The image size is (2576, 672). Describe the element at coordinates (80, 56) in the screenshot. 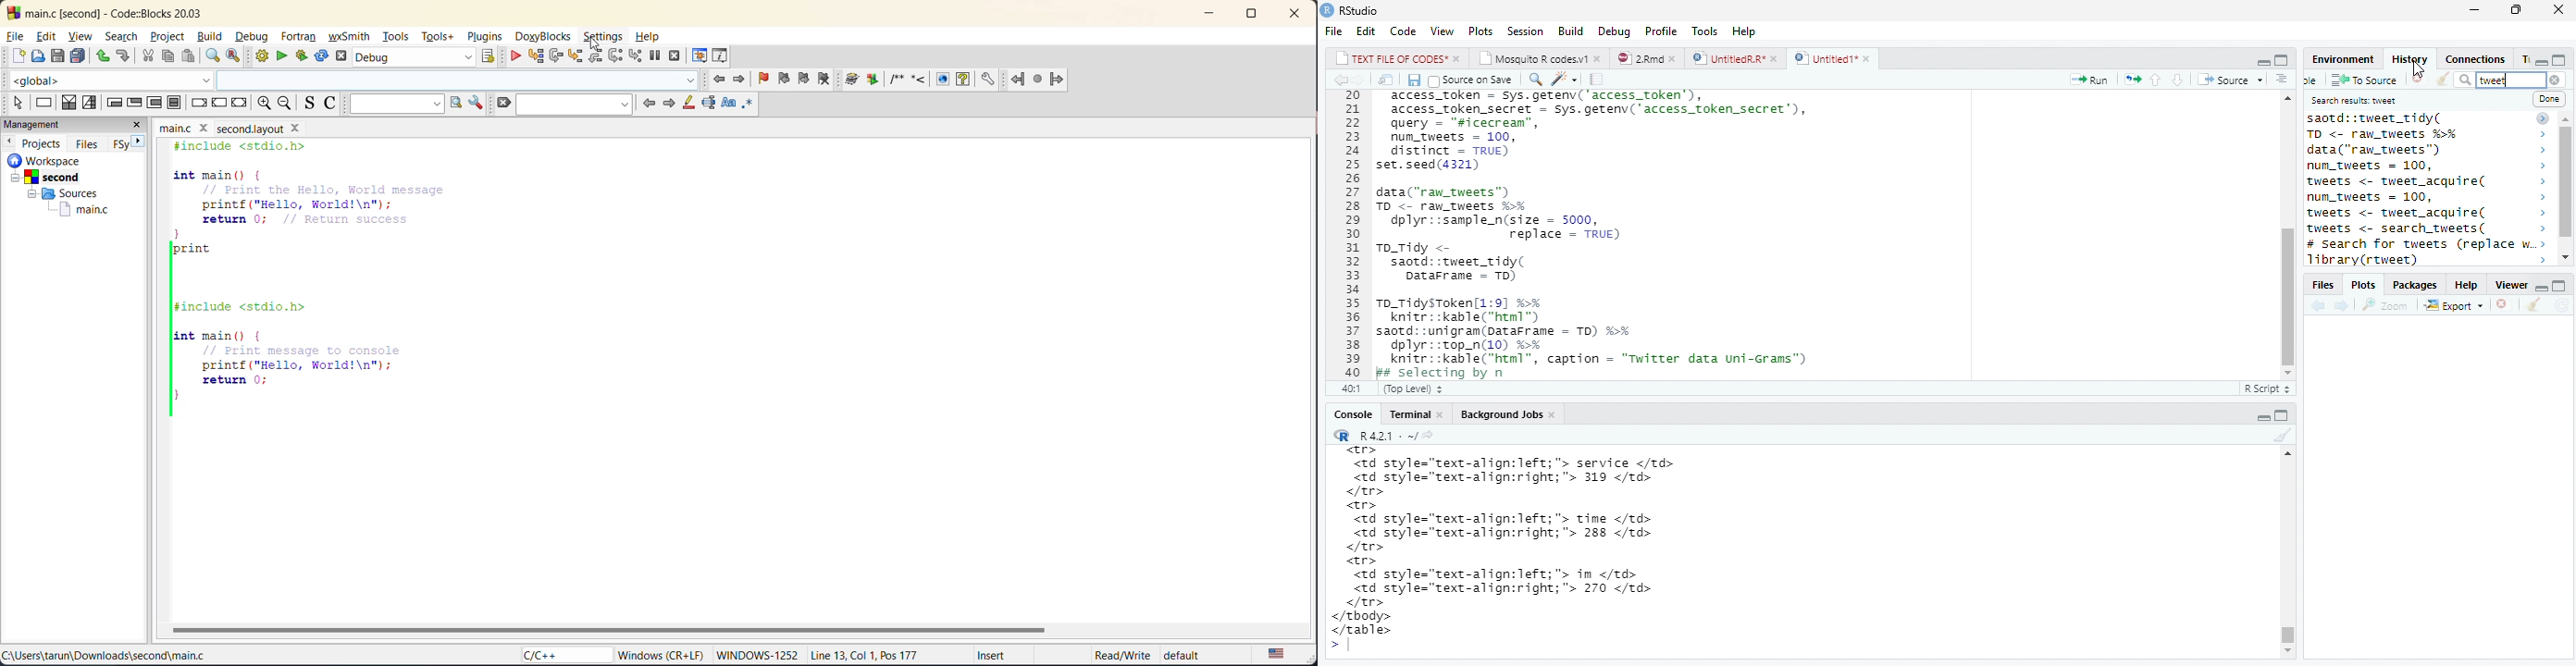

I see `save everything` at that location.